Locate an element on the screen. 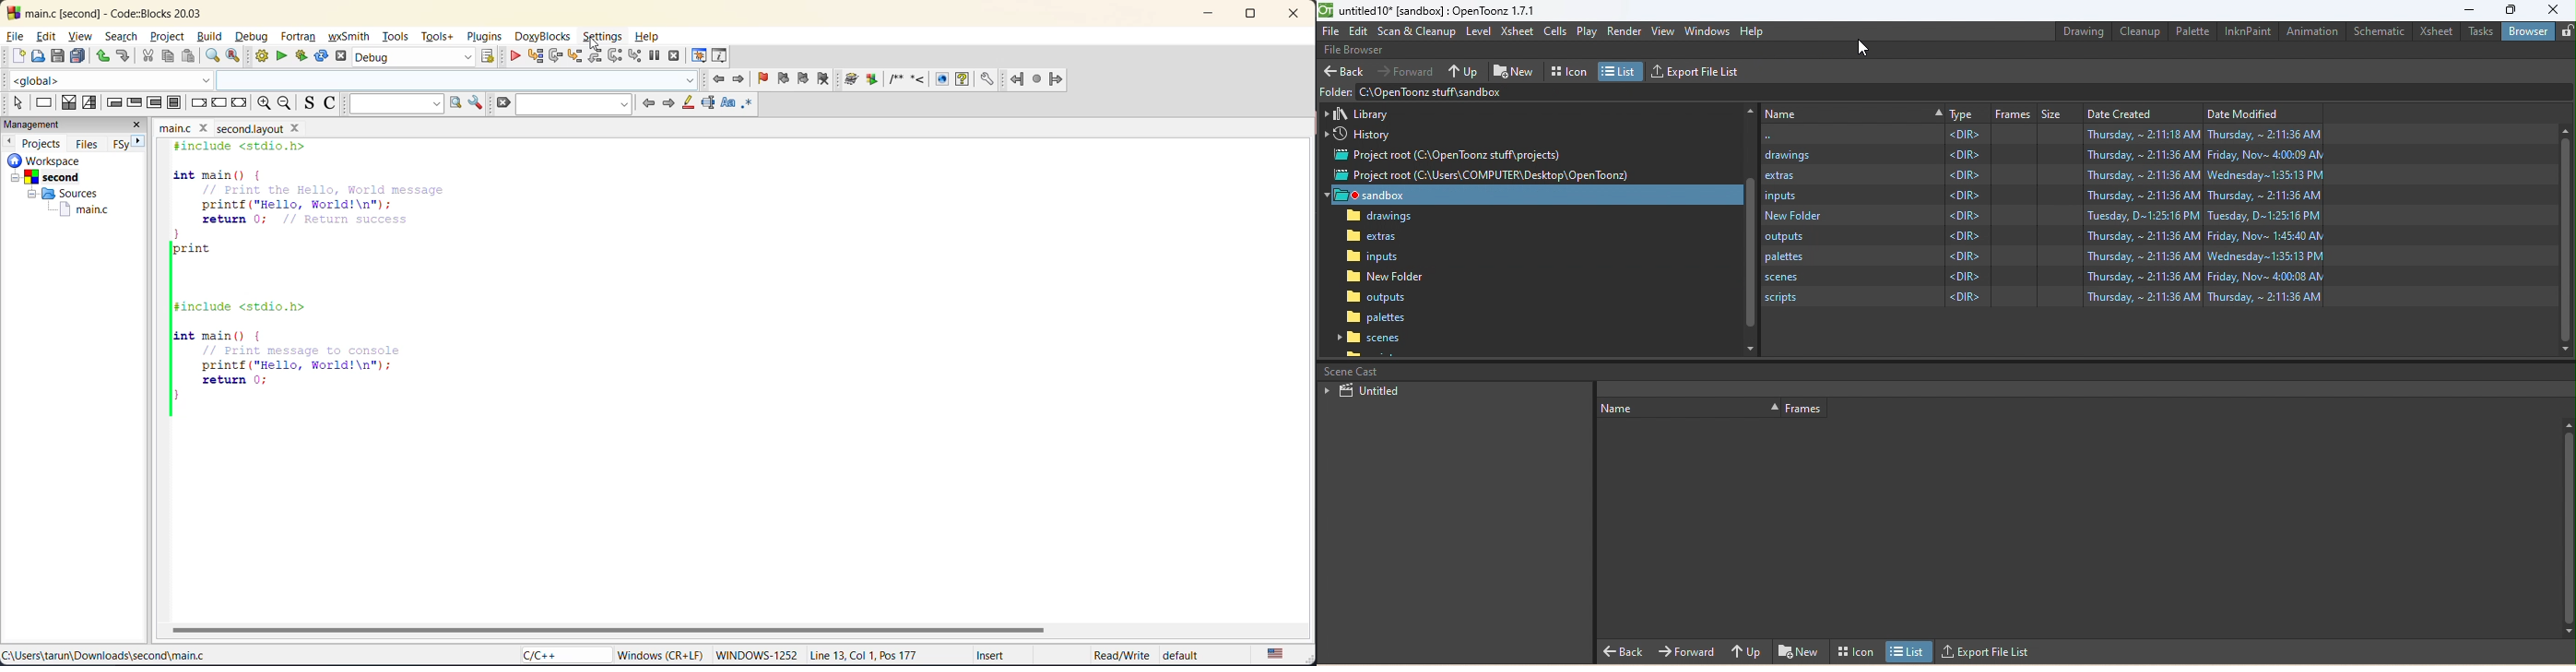 The image size is (2576, 672). step into instruction is located at coordinates (636, 55).